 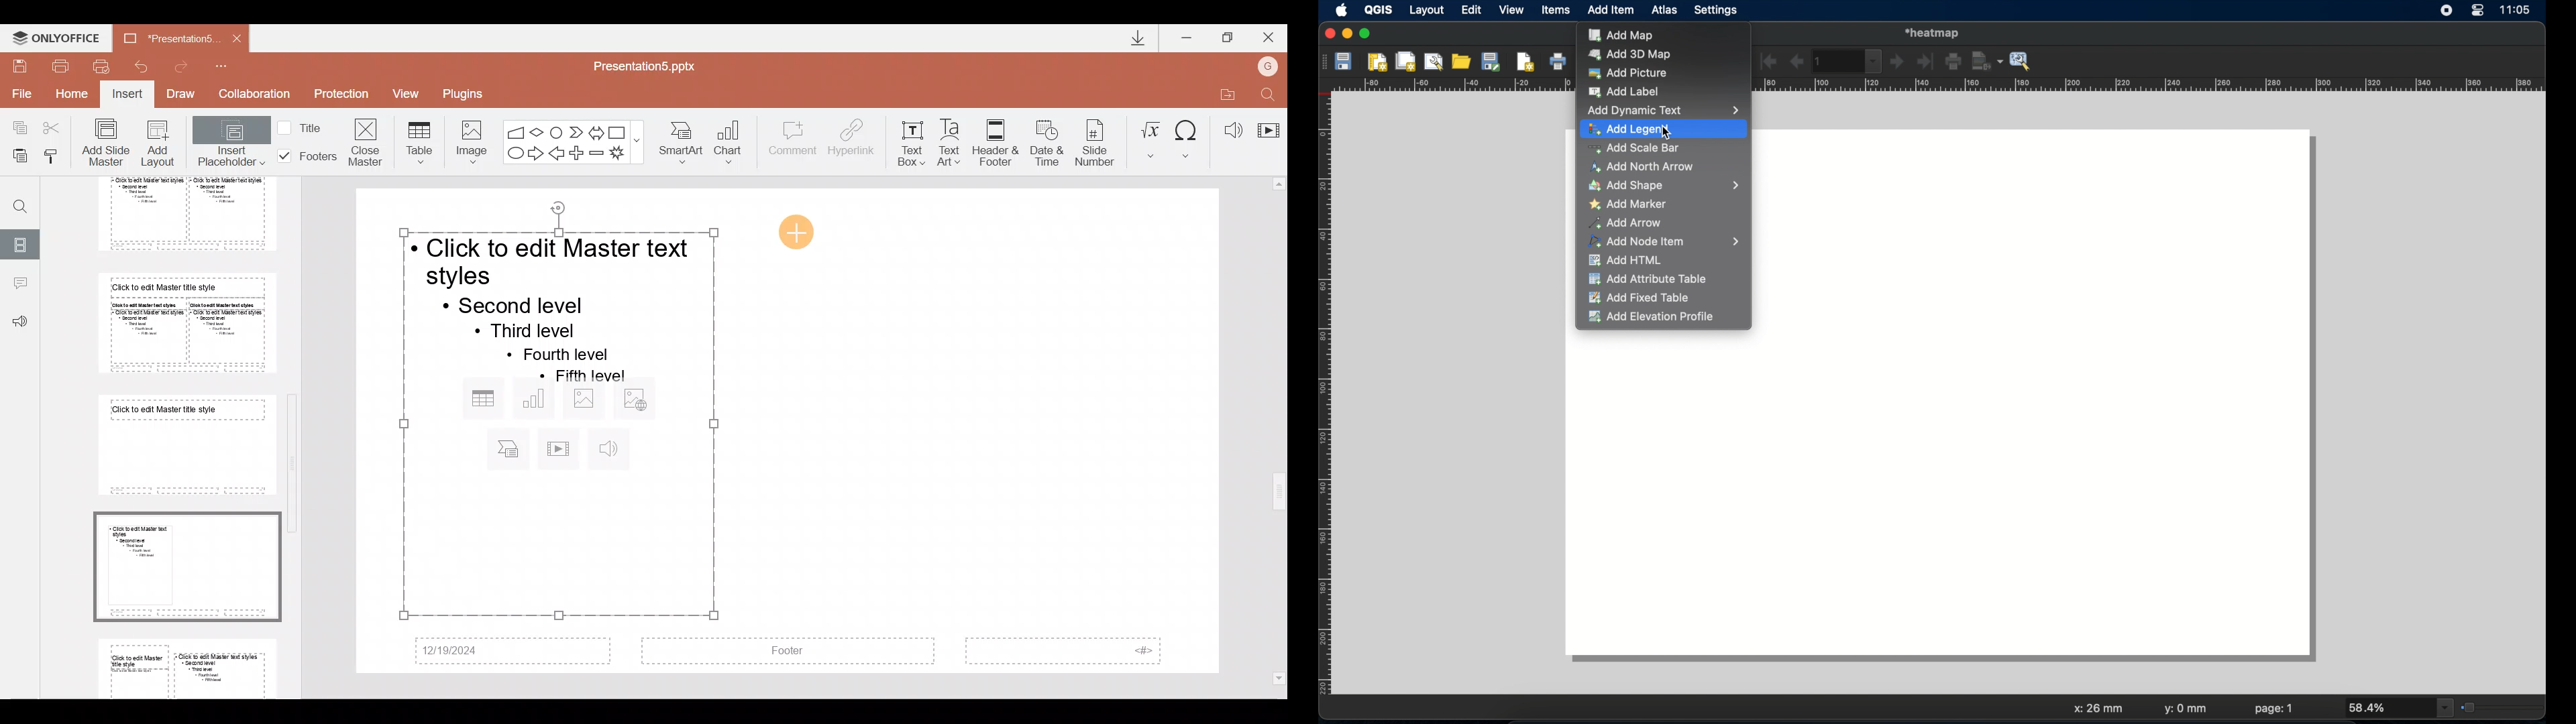 I want to click on add legend highlighted, so click(x=1664, y=129).